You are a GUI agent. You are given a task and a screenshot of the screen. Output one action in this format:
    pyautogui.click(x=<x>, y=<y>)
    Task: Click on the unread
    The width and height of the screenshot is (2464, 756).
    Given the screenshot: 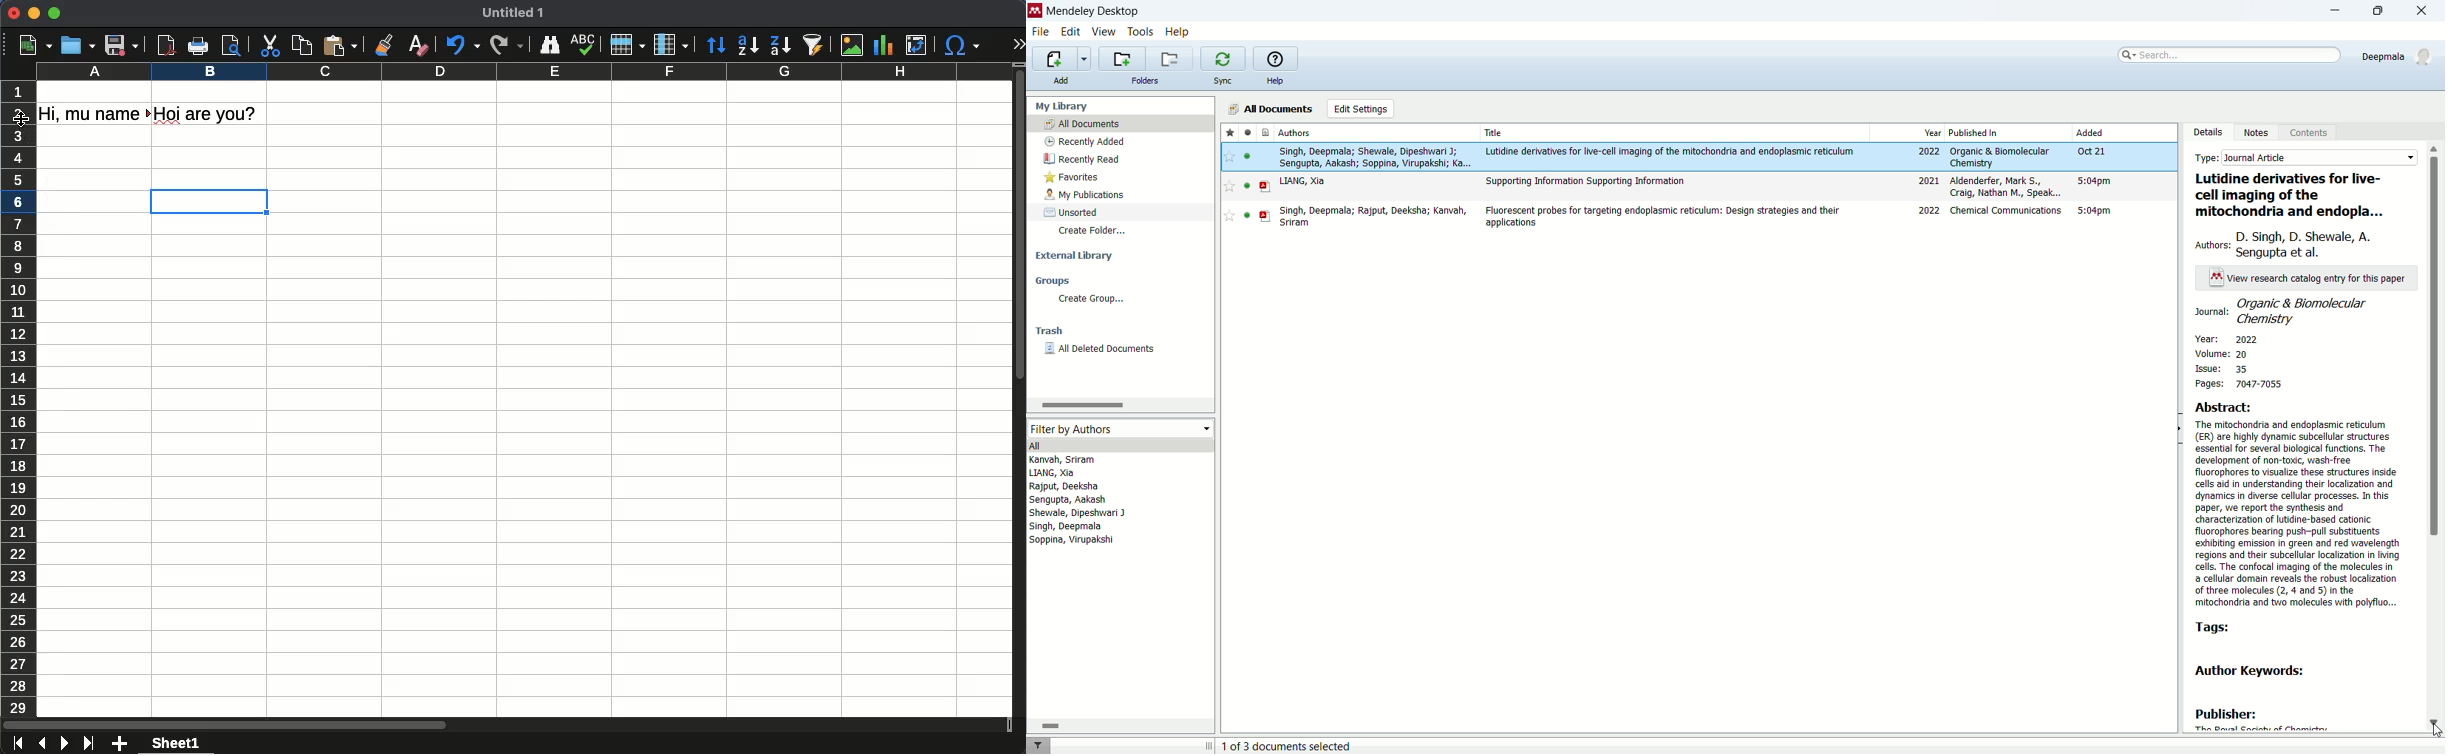 What is the action you would take?
    pyautogui.click(x=1247, y=186)
    